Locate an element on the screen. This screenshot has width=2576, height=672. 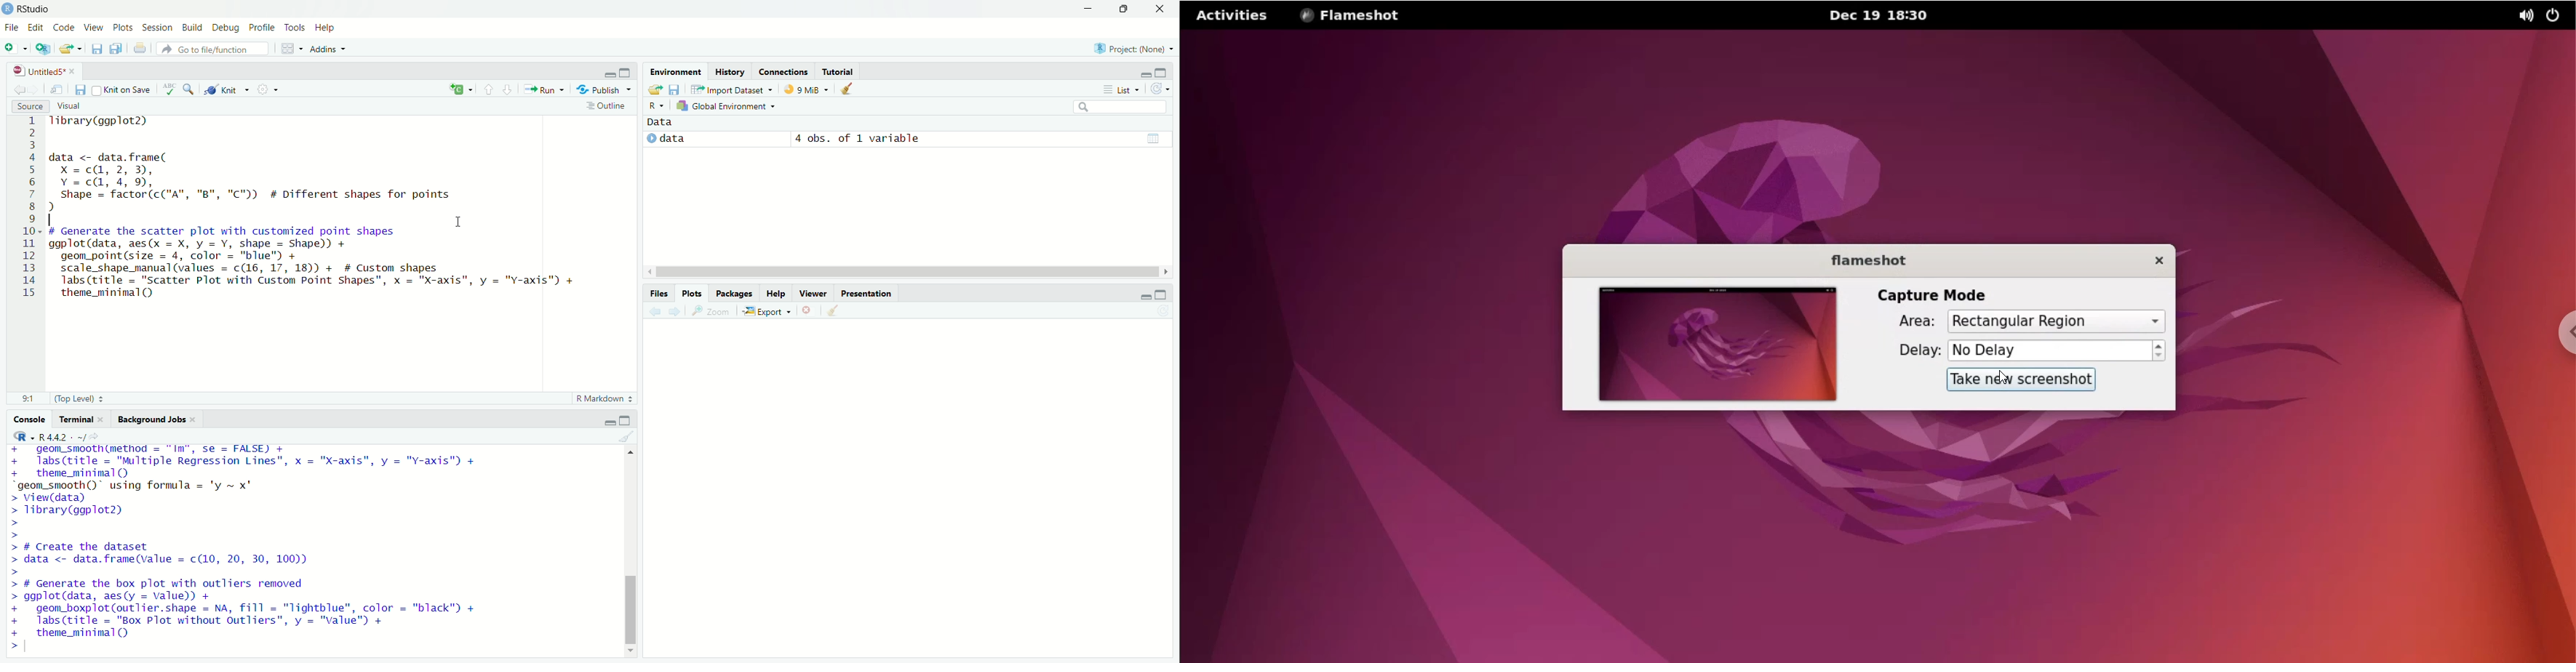
Edit is located at coordinates (35, 26).